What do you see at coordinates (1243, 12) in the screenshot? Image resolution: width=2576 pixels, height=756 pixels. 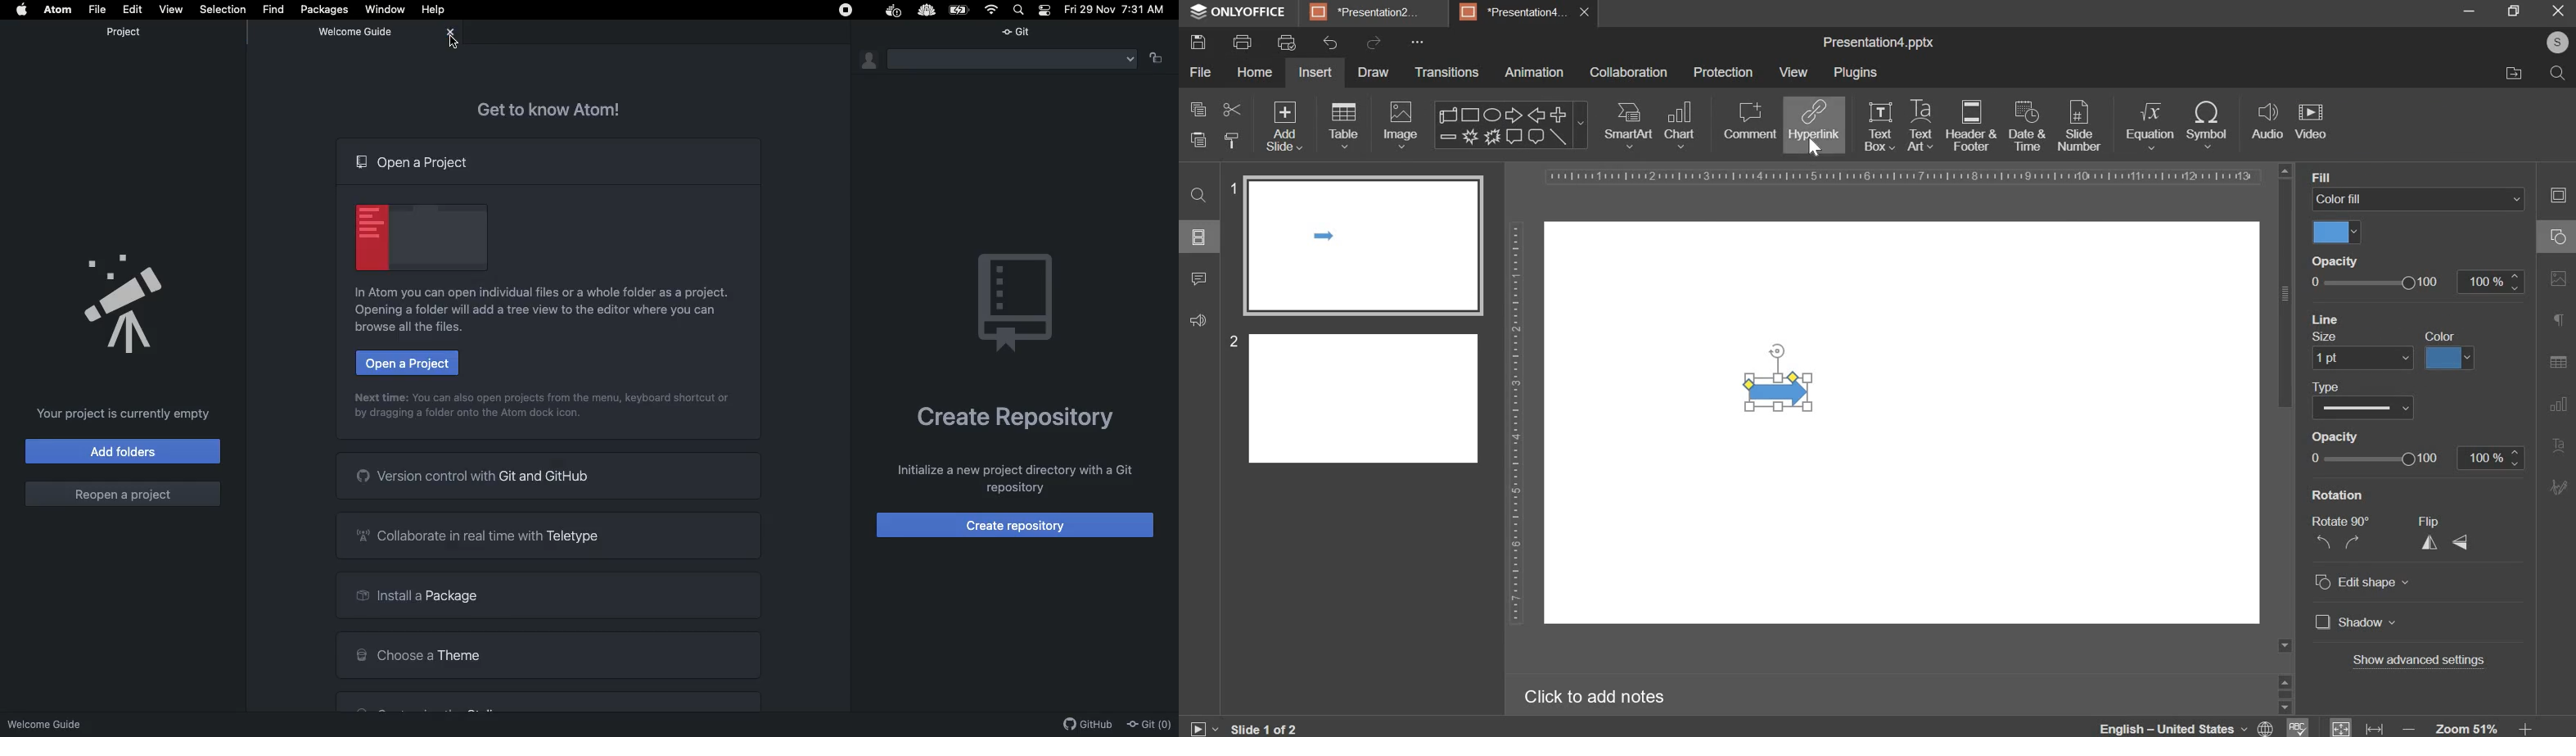 I see `INLYOFFICE` at bounding box center [1243, 12].